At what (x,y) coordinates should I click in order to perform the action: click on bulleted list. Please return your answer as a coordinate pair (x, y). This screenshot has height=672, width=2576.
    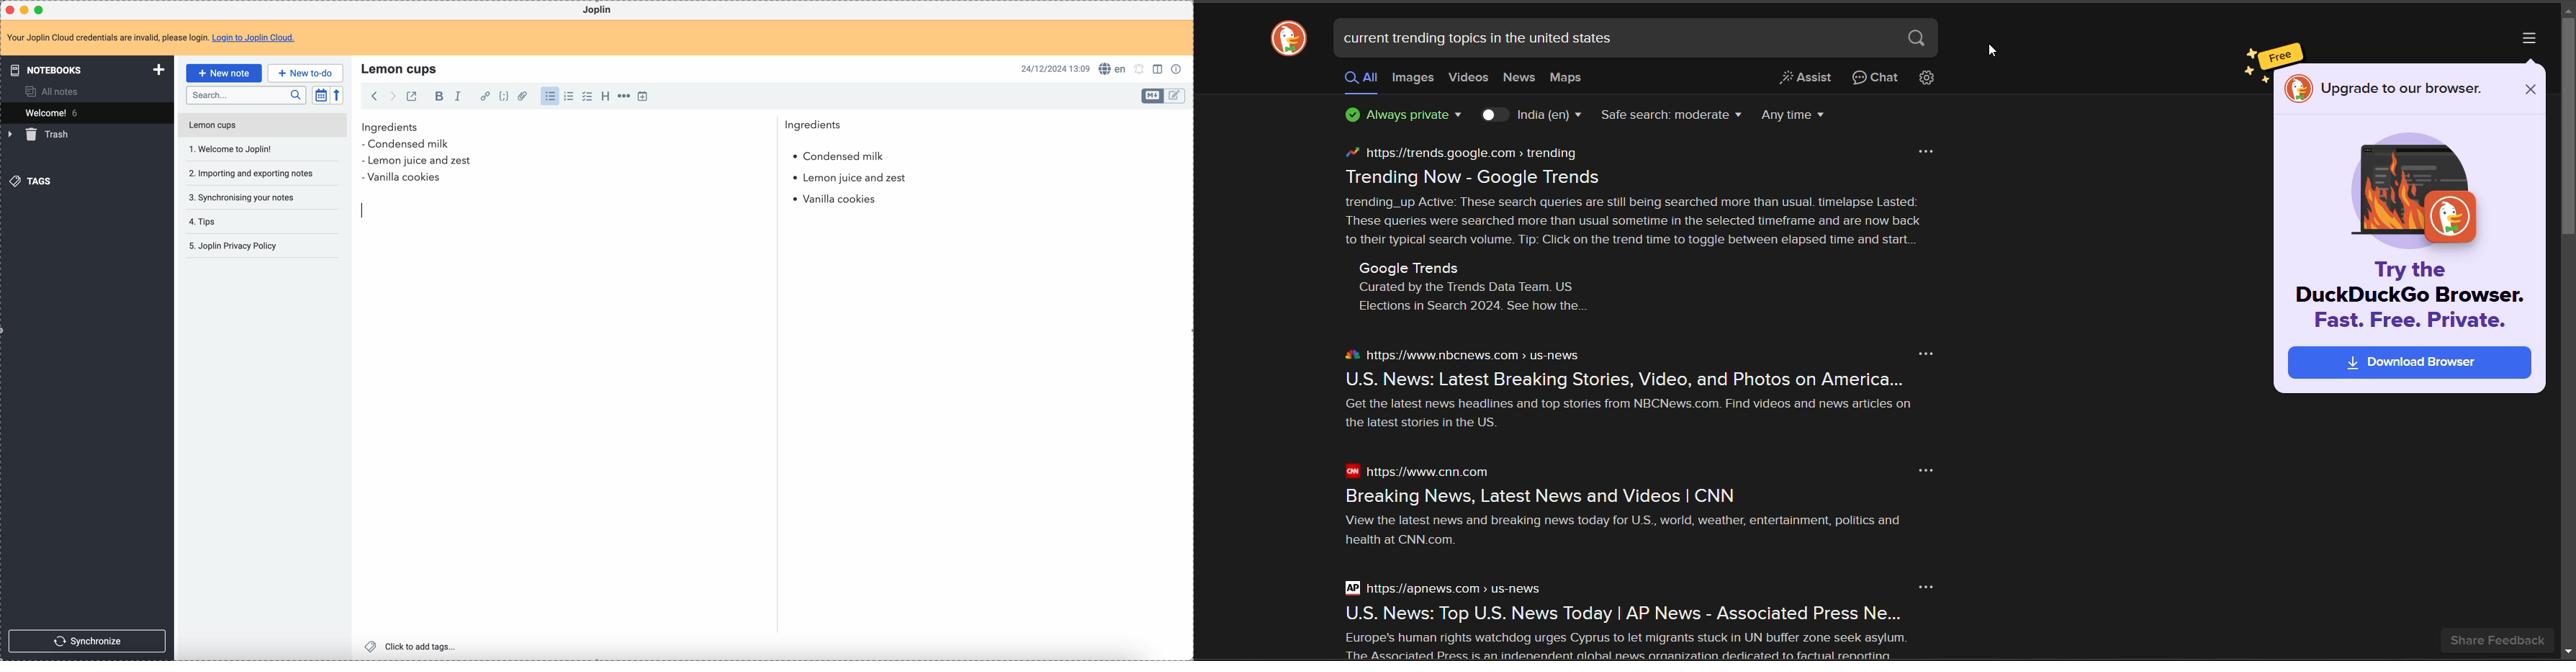
    Looking at the image, I should click on (549, 96).